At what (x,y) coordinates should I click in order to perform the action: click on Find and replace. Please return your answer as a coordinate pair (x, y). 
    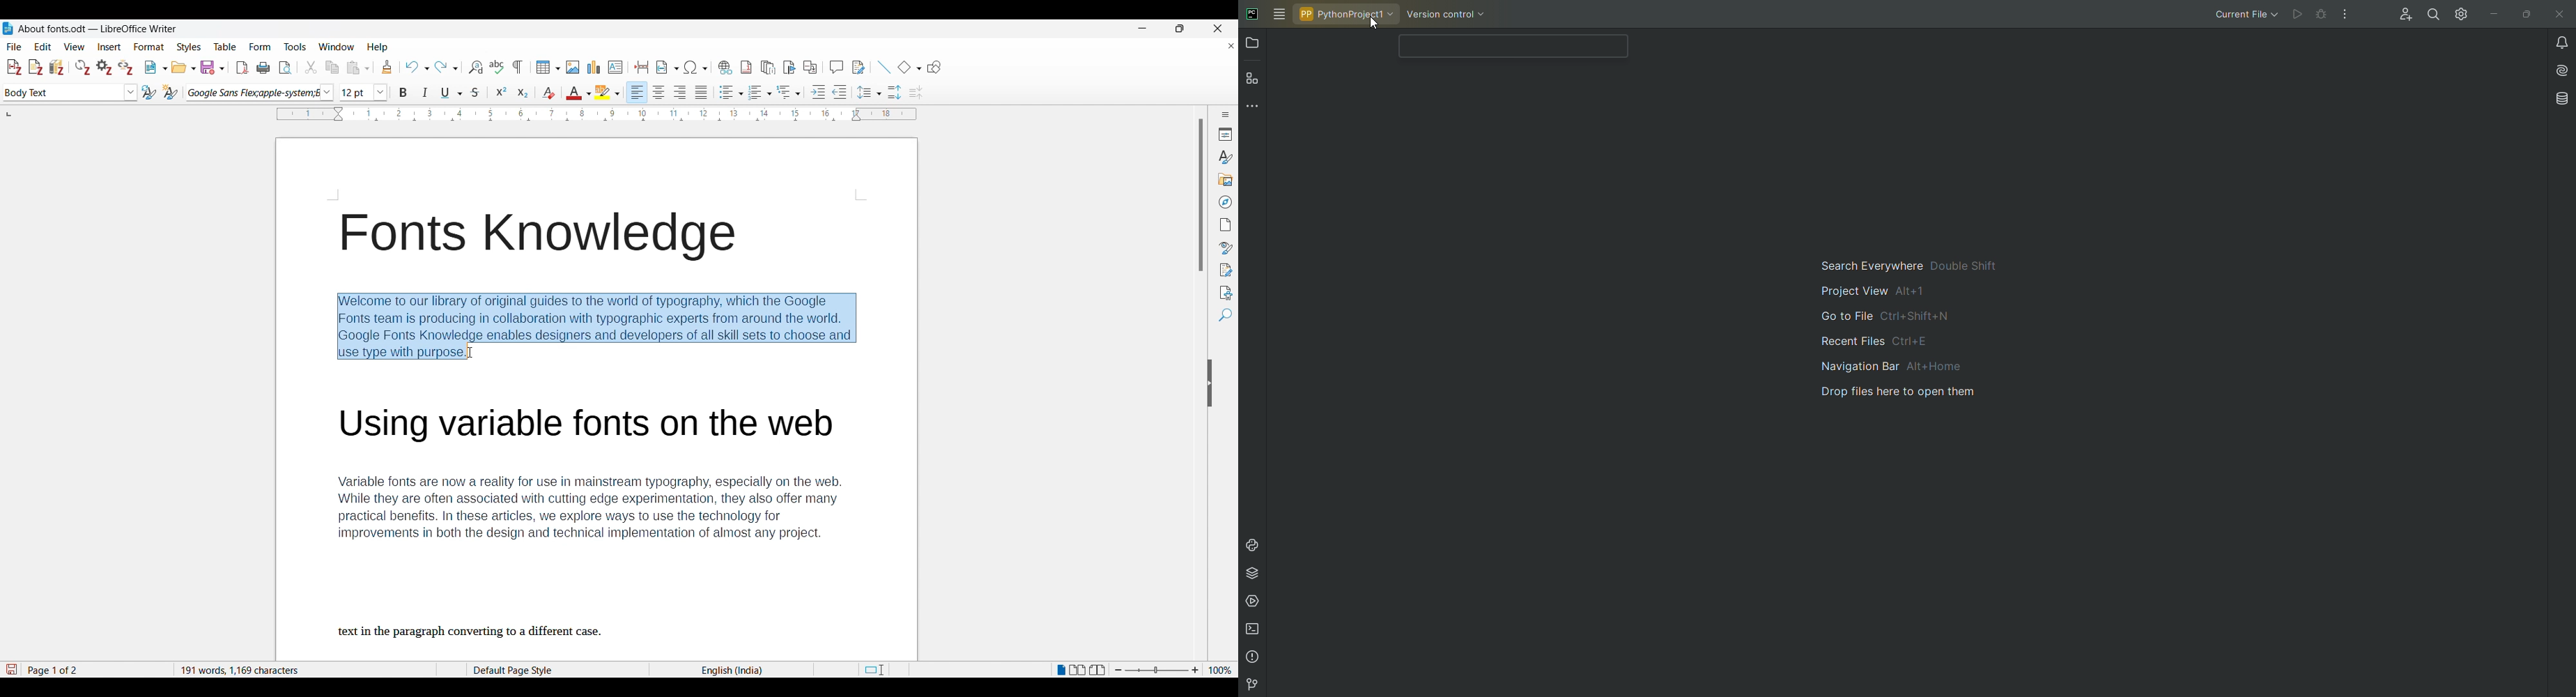
    Looking at the image, I should click on (475, 67).